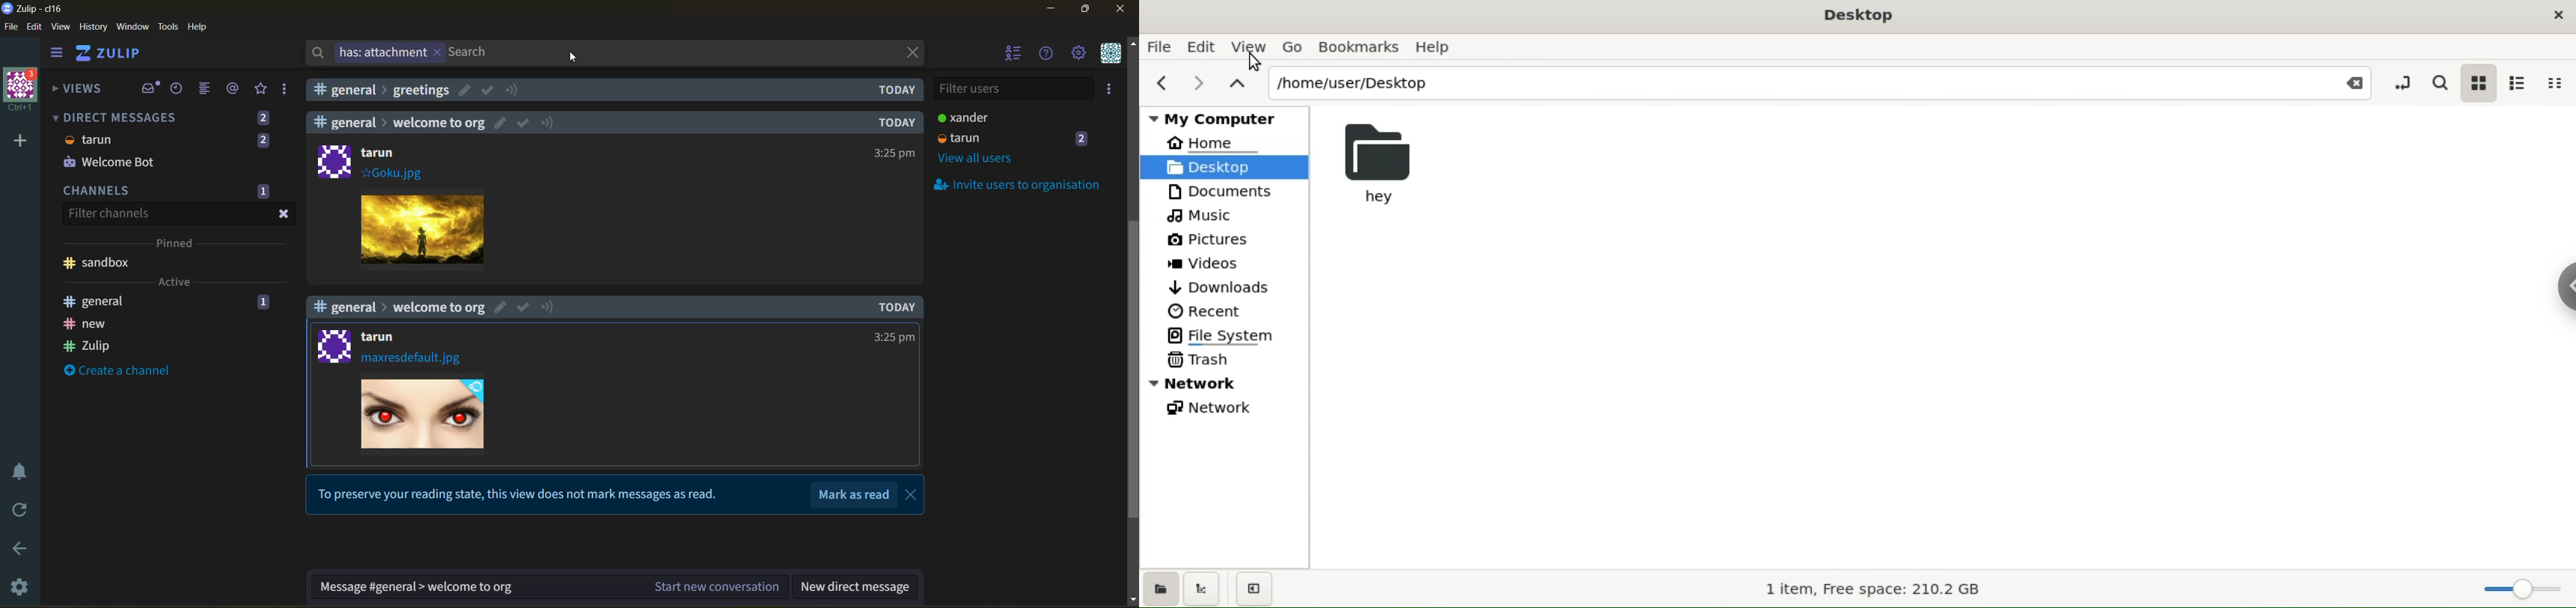  Describe the element at coordinates (88, 344) in the screenshot. I see `# Zulip` at that location.